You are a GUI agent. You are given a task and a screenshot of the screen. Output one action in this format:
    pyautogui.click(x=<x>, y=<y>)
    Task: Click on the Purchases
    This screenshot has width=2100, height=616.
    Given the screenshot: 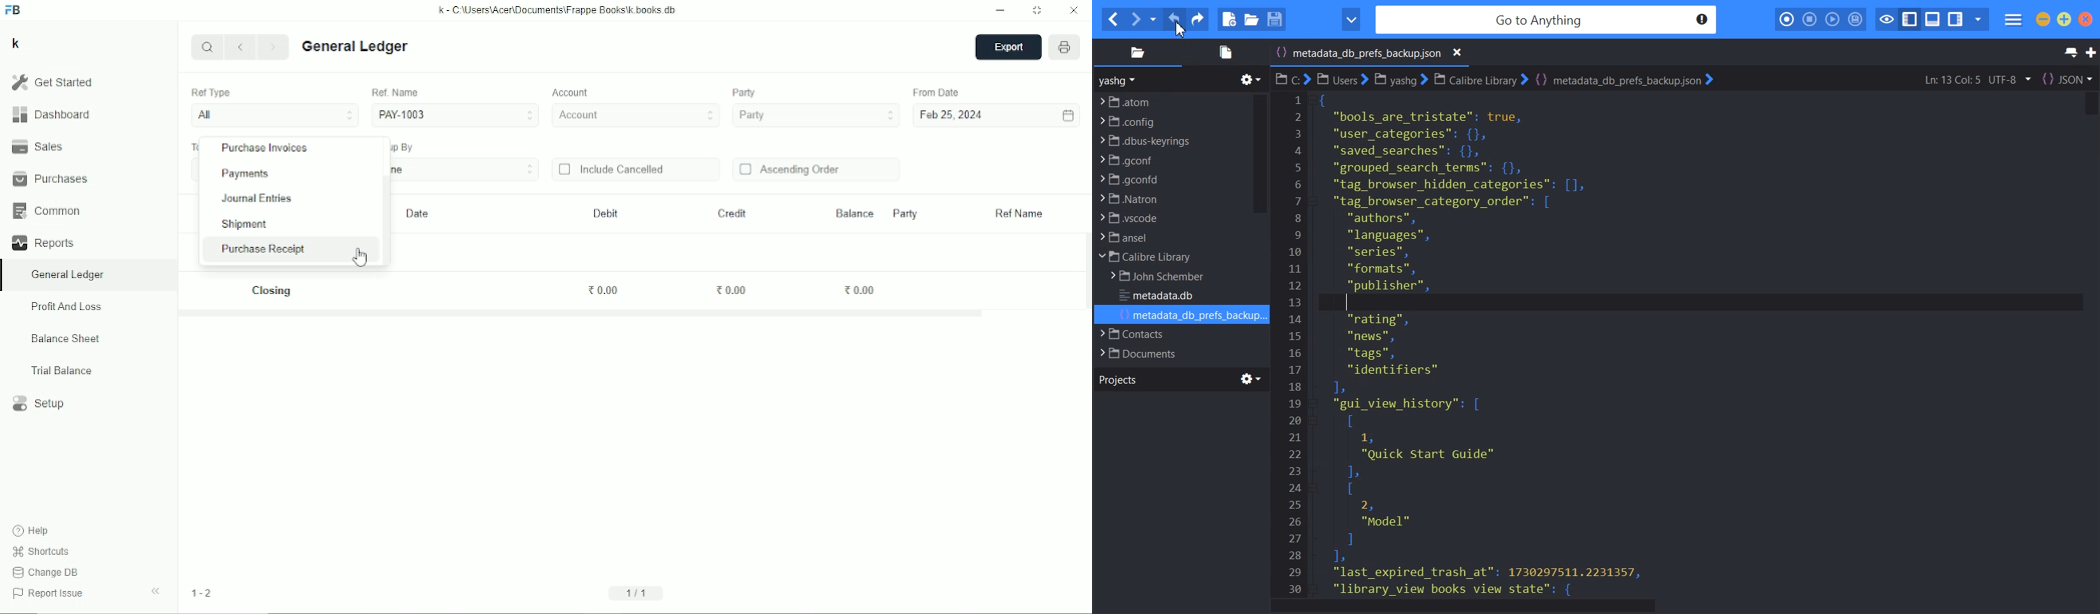 What is the action you would take?
    pyautogui.click(x=50, y=178)
    